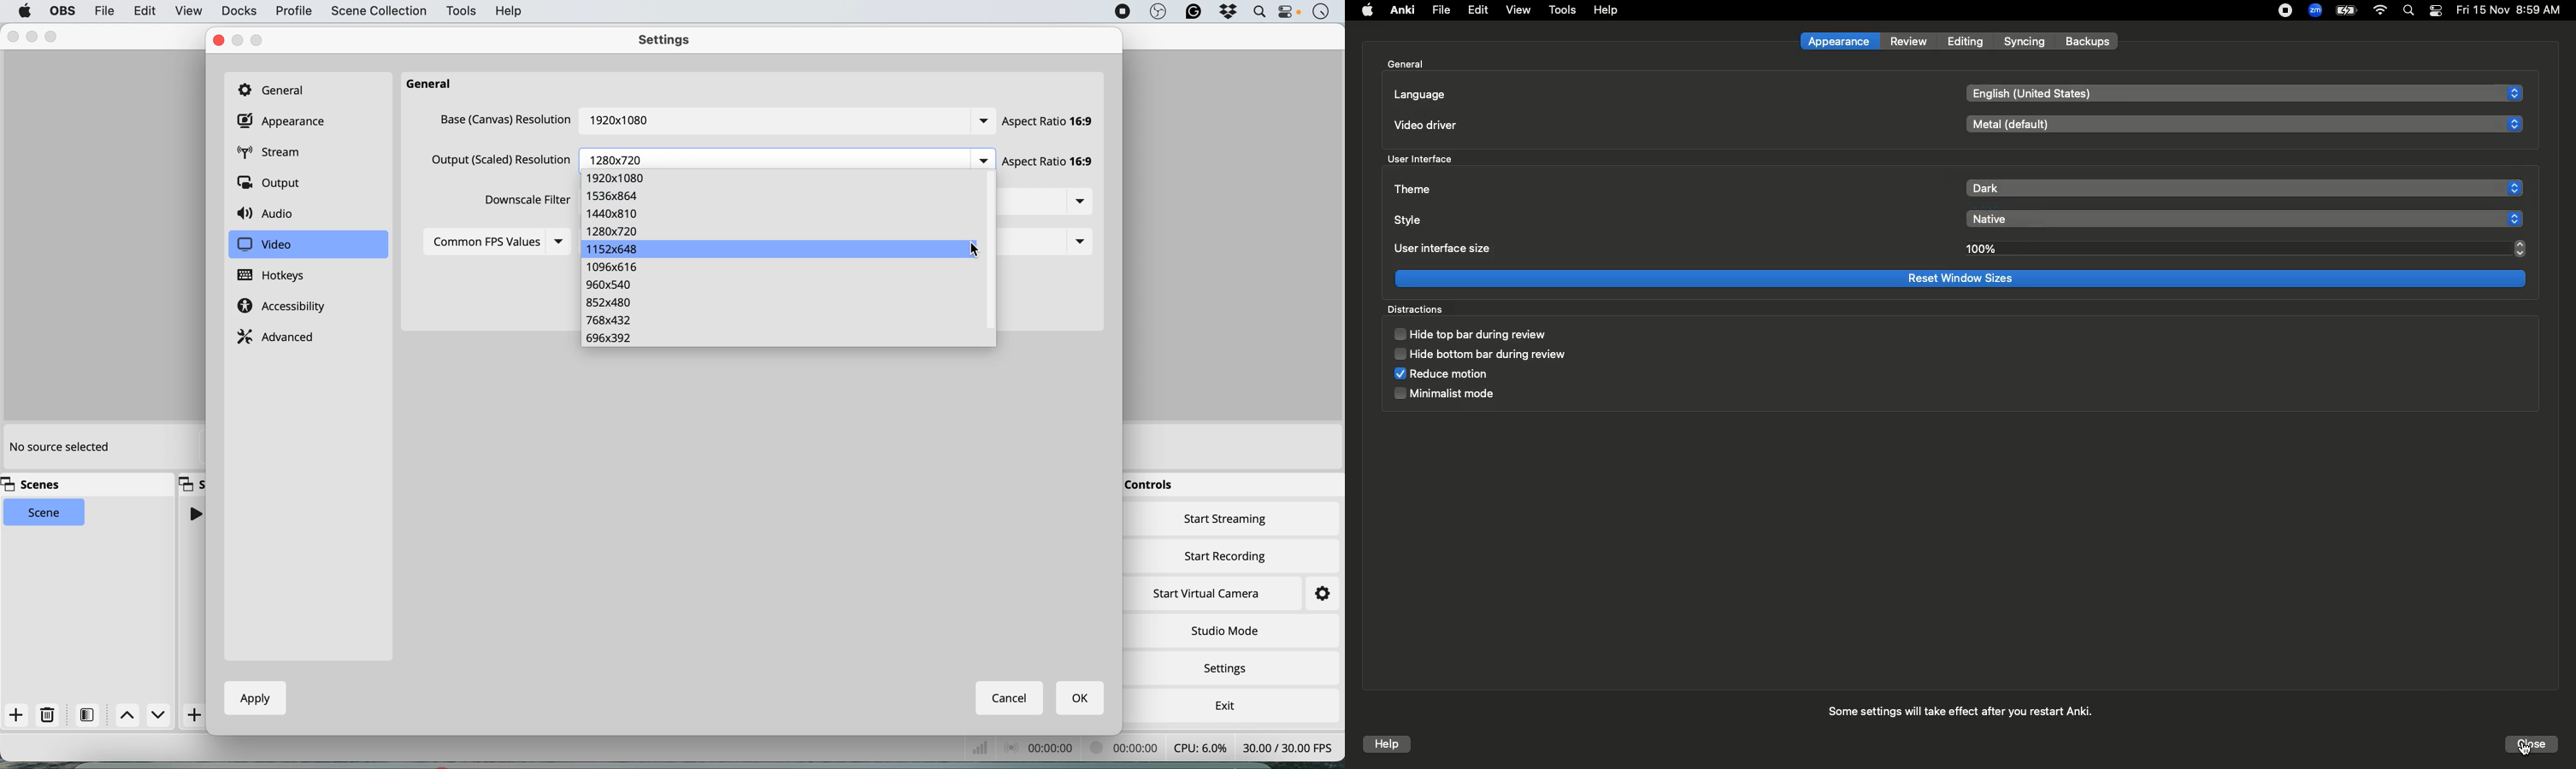 This screenshot has height=784, width=2576. What do you see at coordinates (984, 160) in the screenshot?
I see `list` at bounding box center [984, 160].